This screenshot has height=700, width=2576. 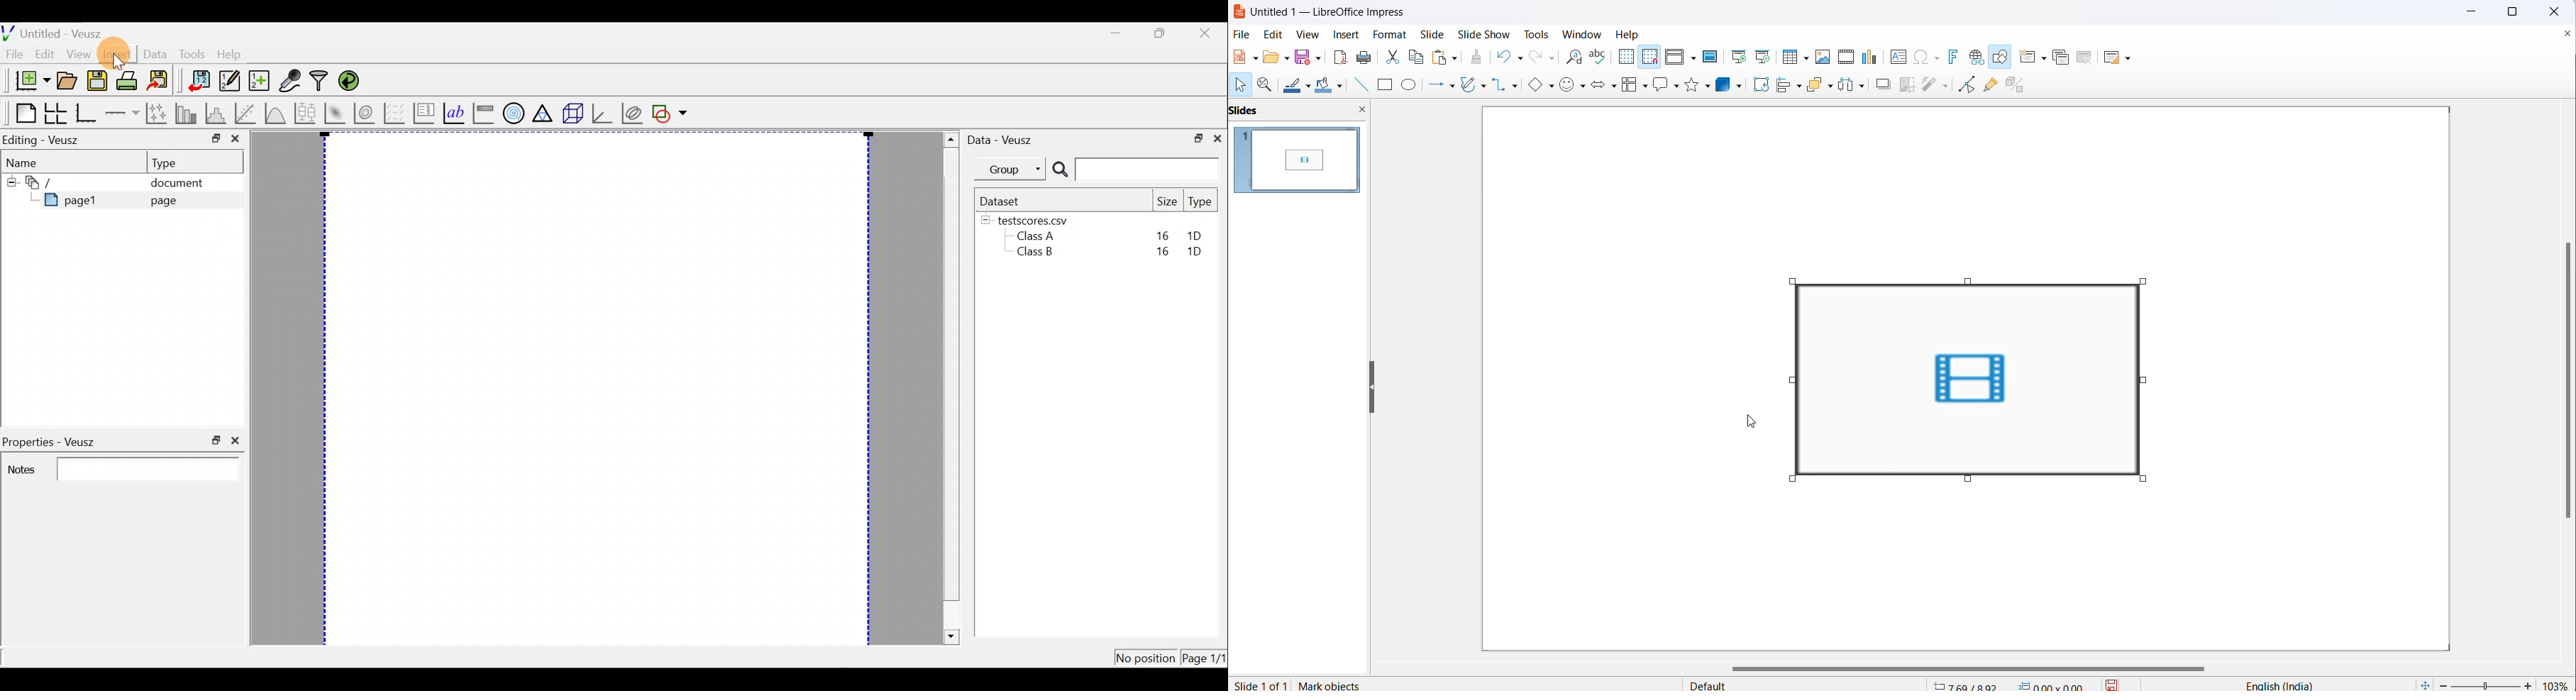 What do you see at coordinates (1454, 85) in the screenshot?
I see `lines and arrows options` at bounding box center [1454, 85].